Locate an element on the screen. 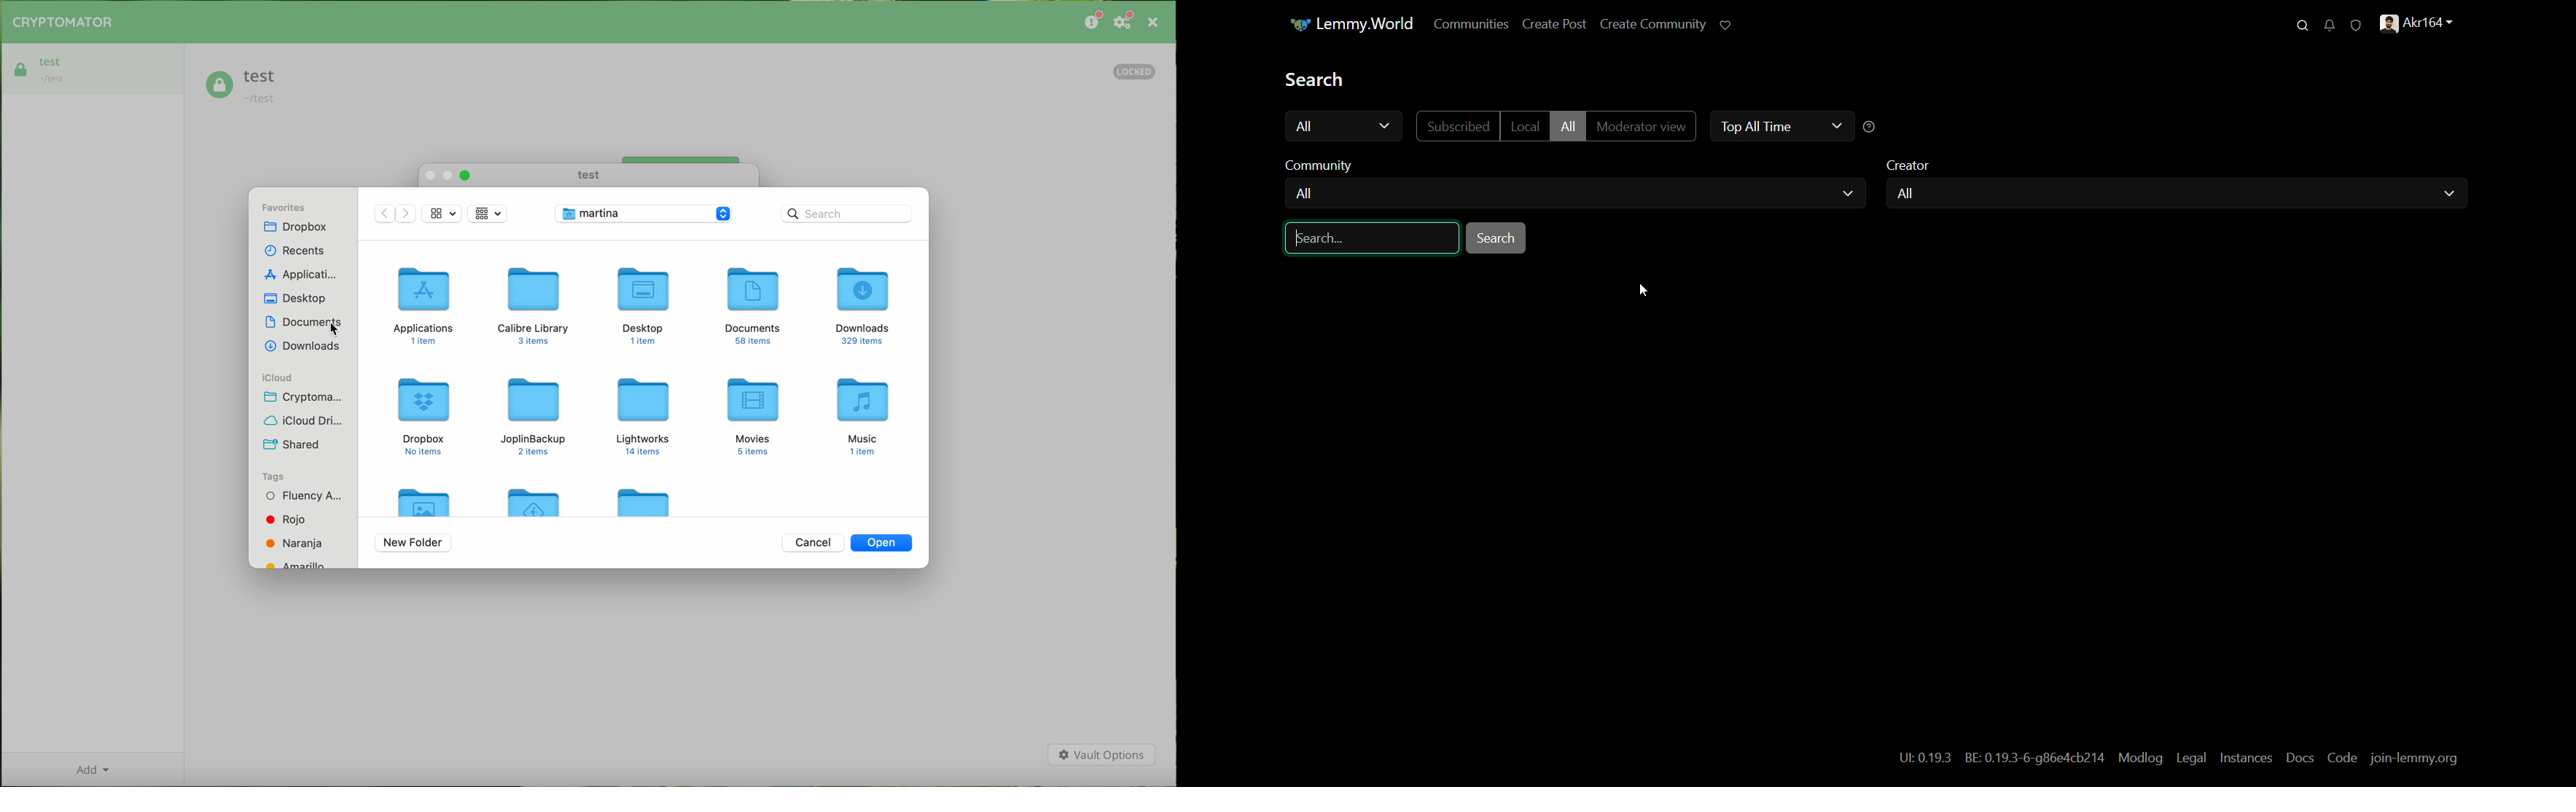 The width and height of the screenshot is (2576, 812). search is located at coordinates (2303, 26).